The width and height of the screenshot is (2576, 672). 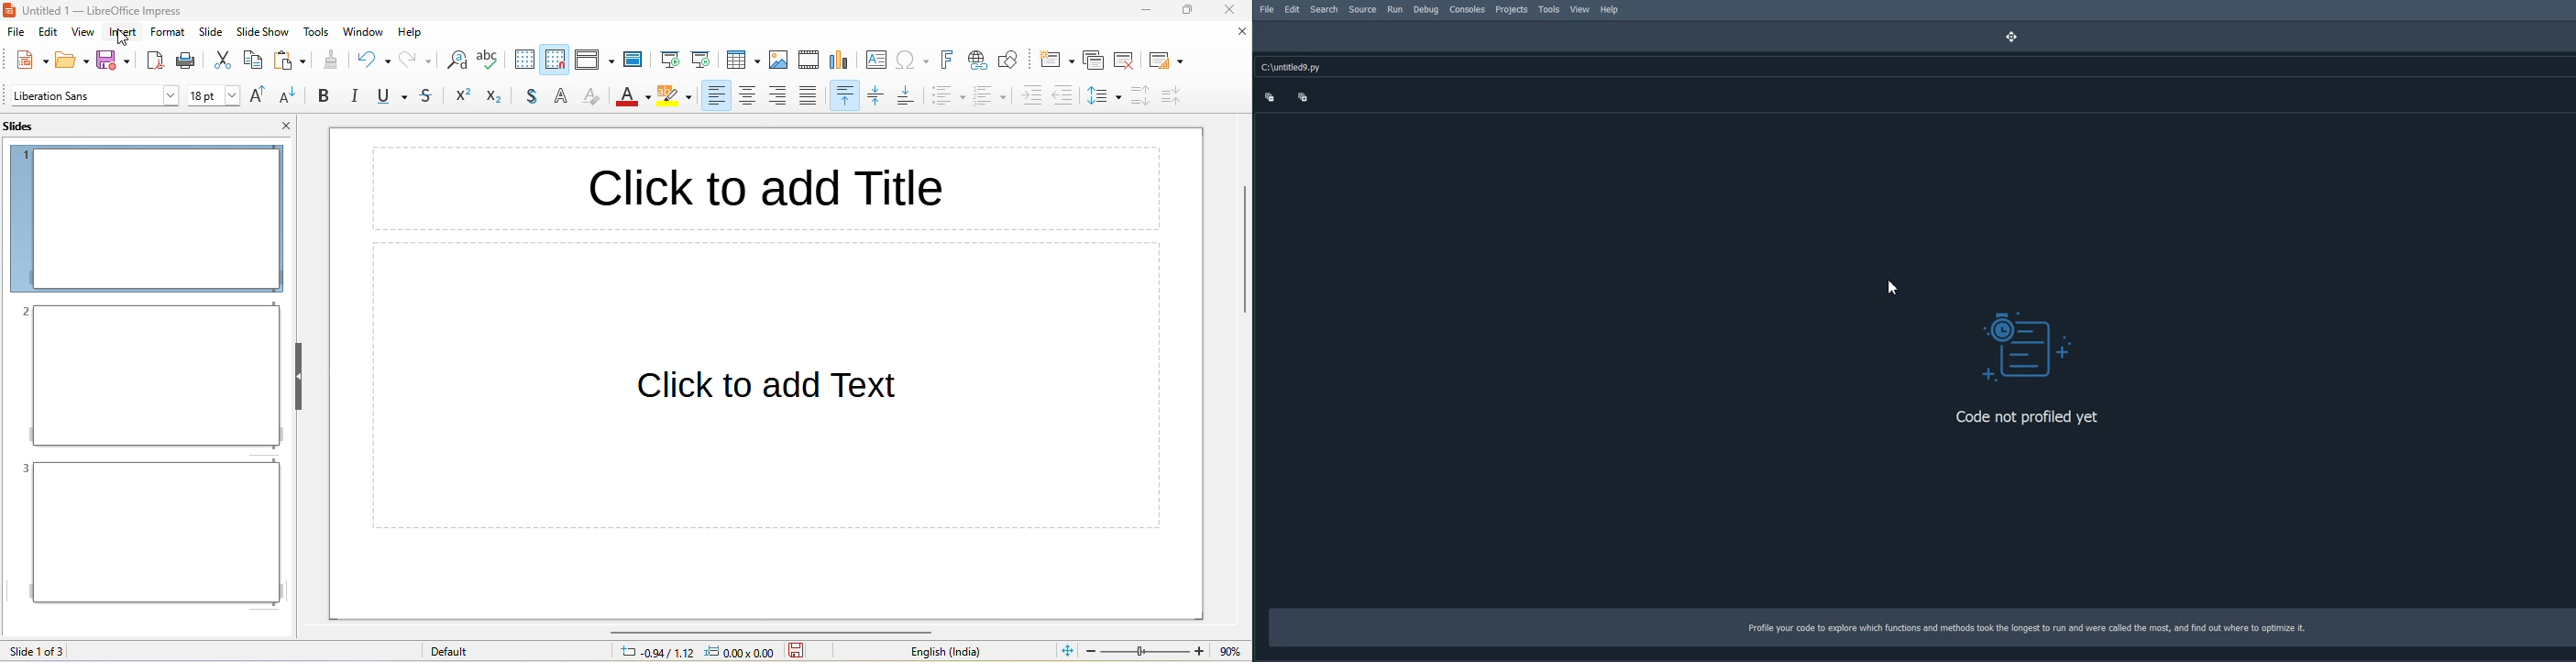 What do you see at coordinates (1390, 67) in the screenshot?
I see `C:\untitleds. py` at bounding box center [1390, 67].